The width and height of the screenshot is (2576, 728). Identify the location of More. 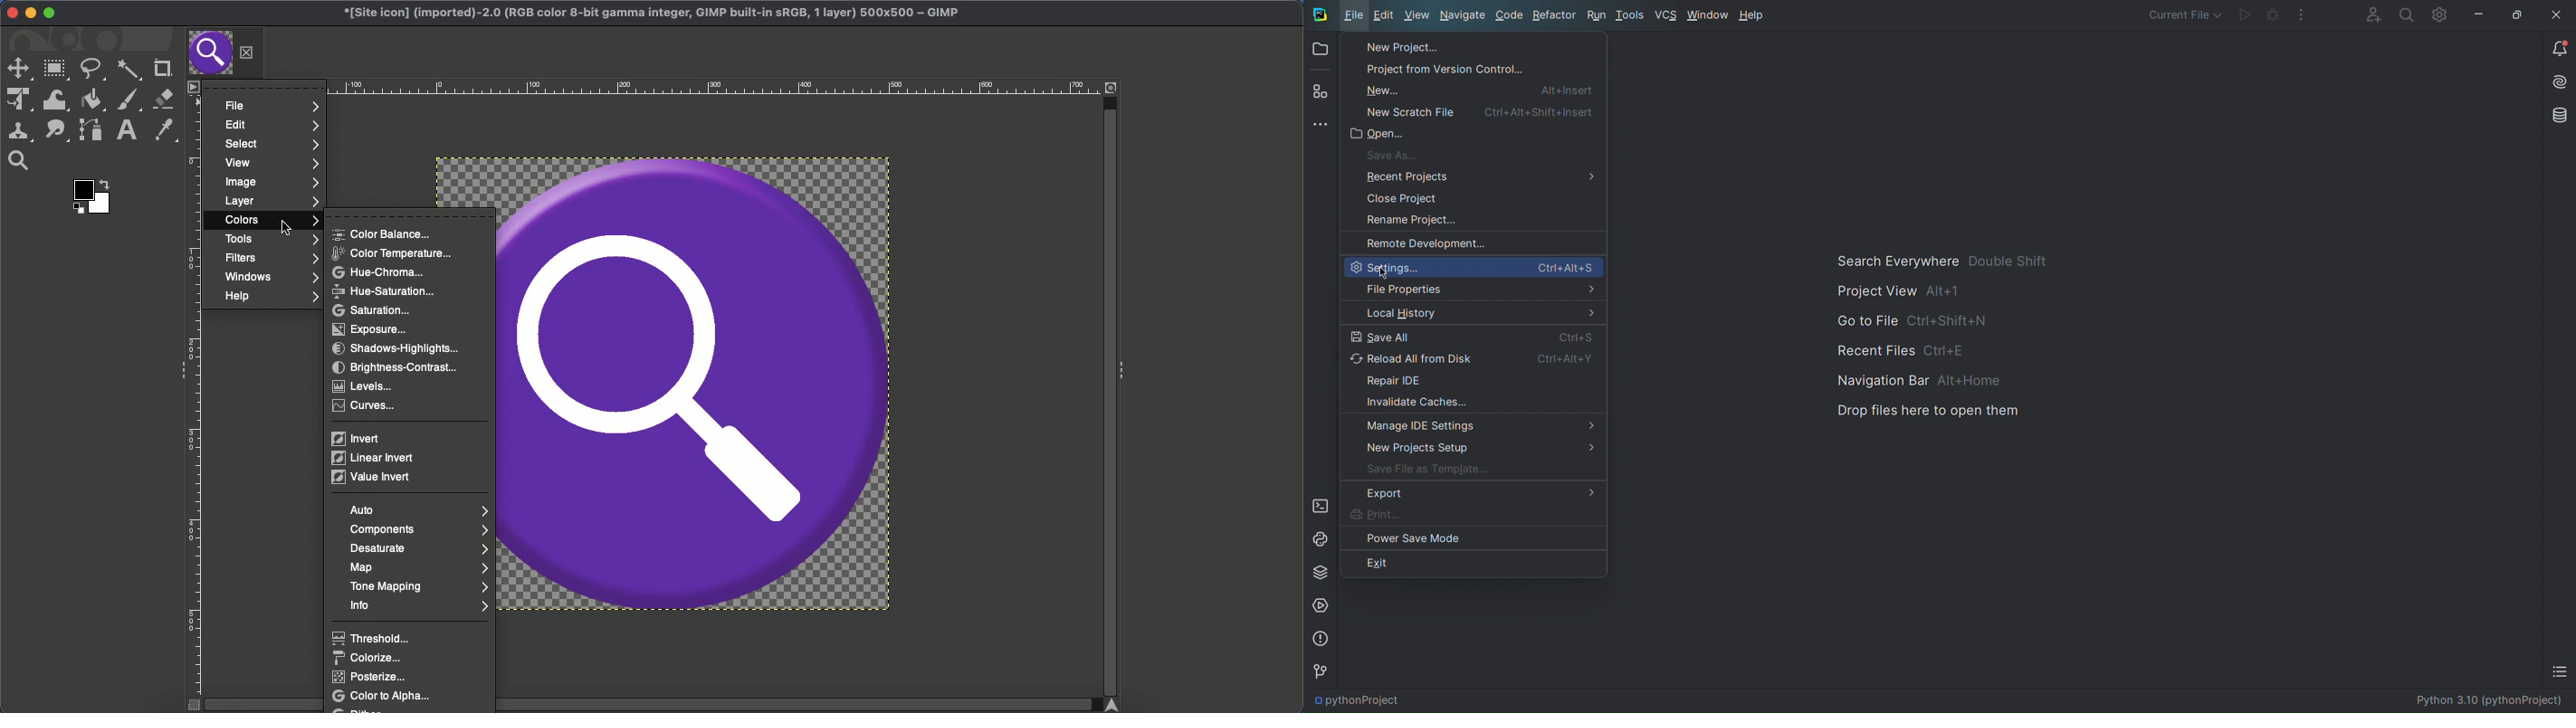
(1322, 125).